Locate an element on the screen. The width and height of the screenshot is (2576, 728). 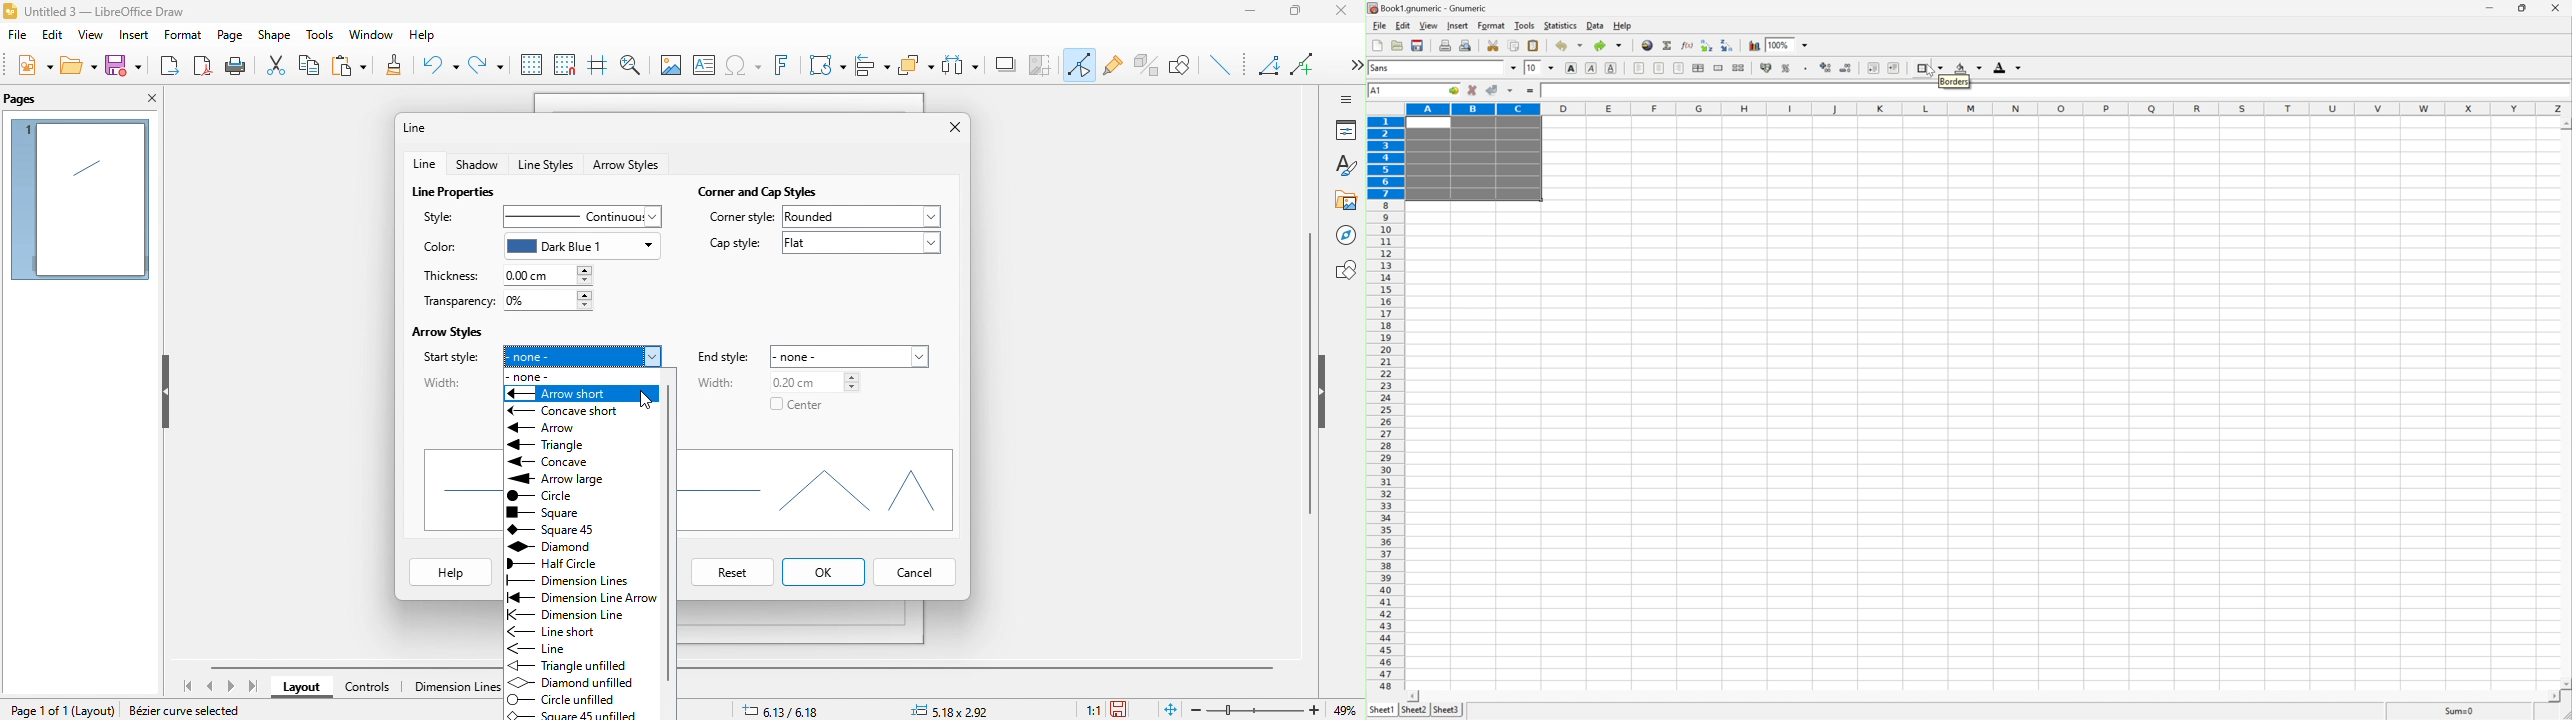
toggle point edit mode is located at coordinates (1081, 67).